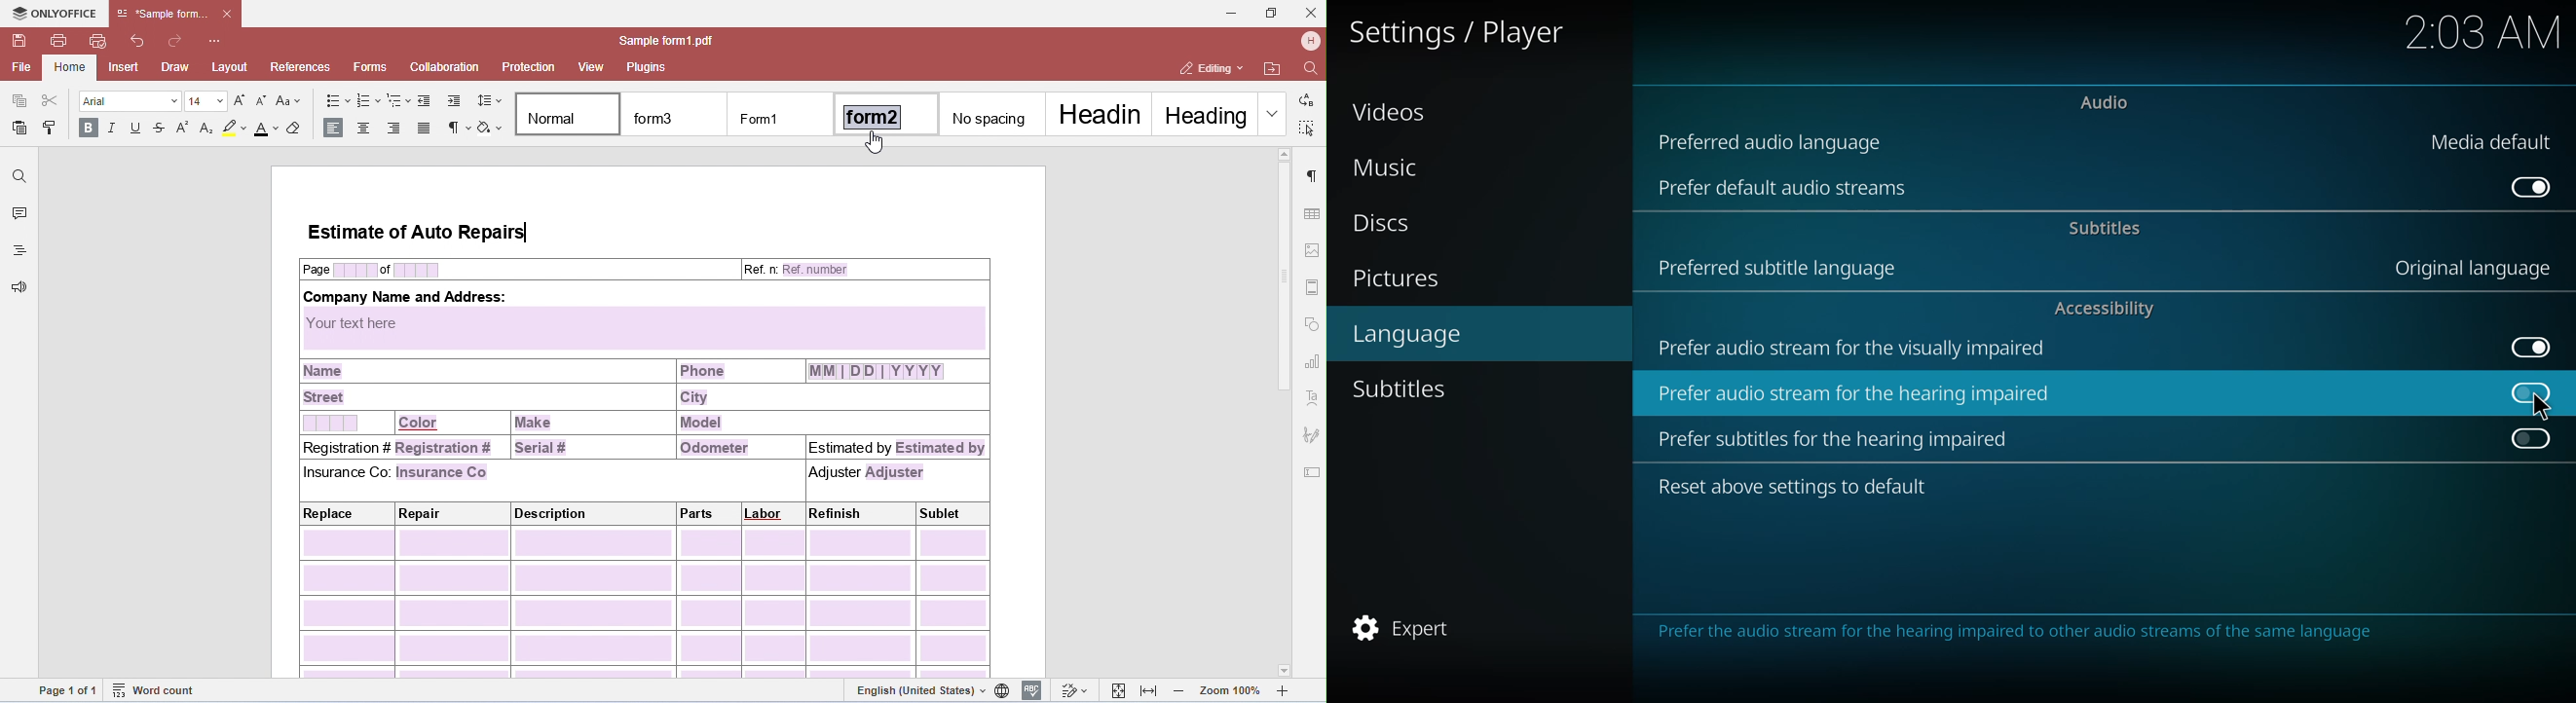  What do you see at coordinates (2103, 229) in the screenshot?
I see `subtitles` at bounding box center [2103, 229].